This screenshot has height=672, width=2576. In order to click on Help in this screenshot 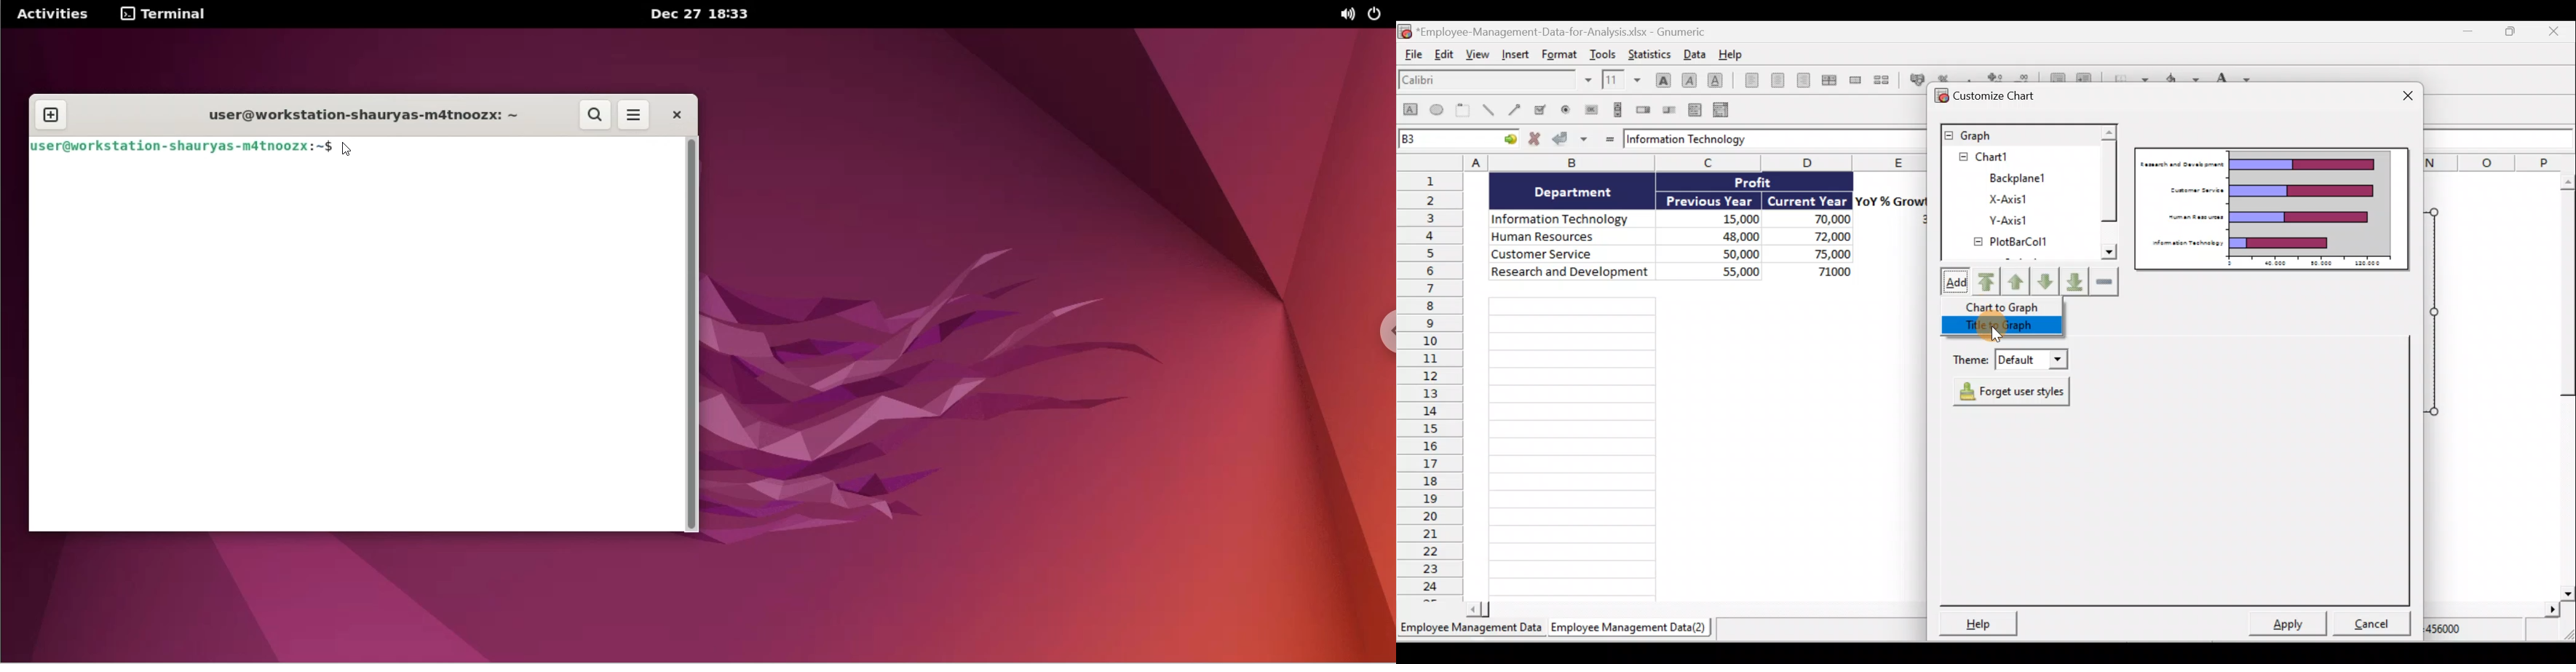, I will do `click(1739, 54)`.